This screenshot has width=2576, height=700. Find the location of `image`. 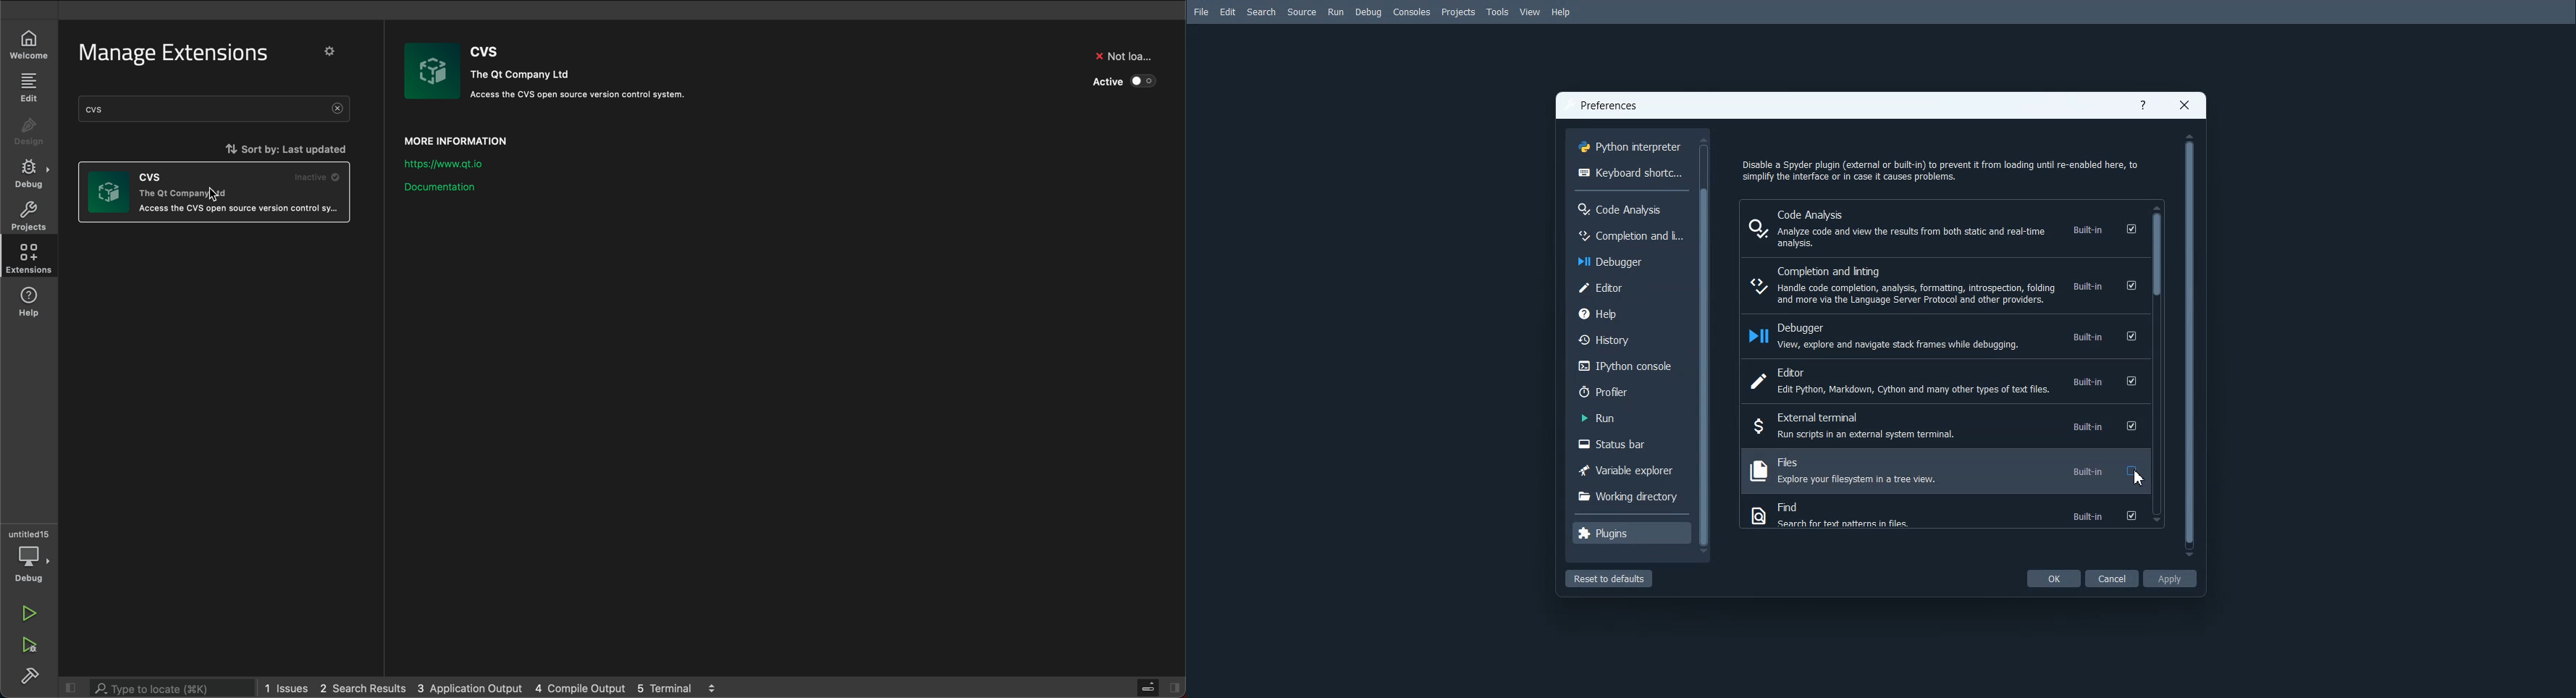

image is located at coordinates (109, 192).